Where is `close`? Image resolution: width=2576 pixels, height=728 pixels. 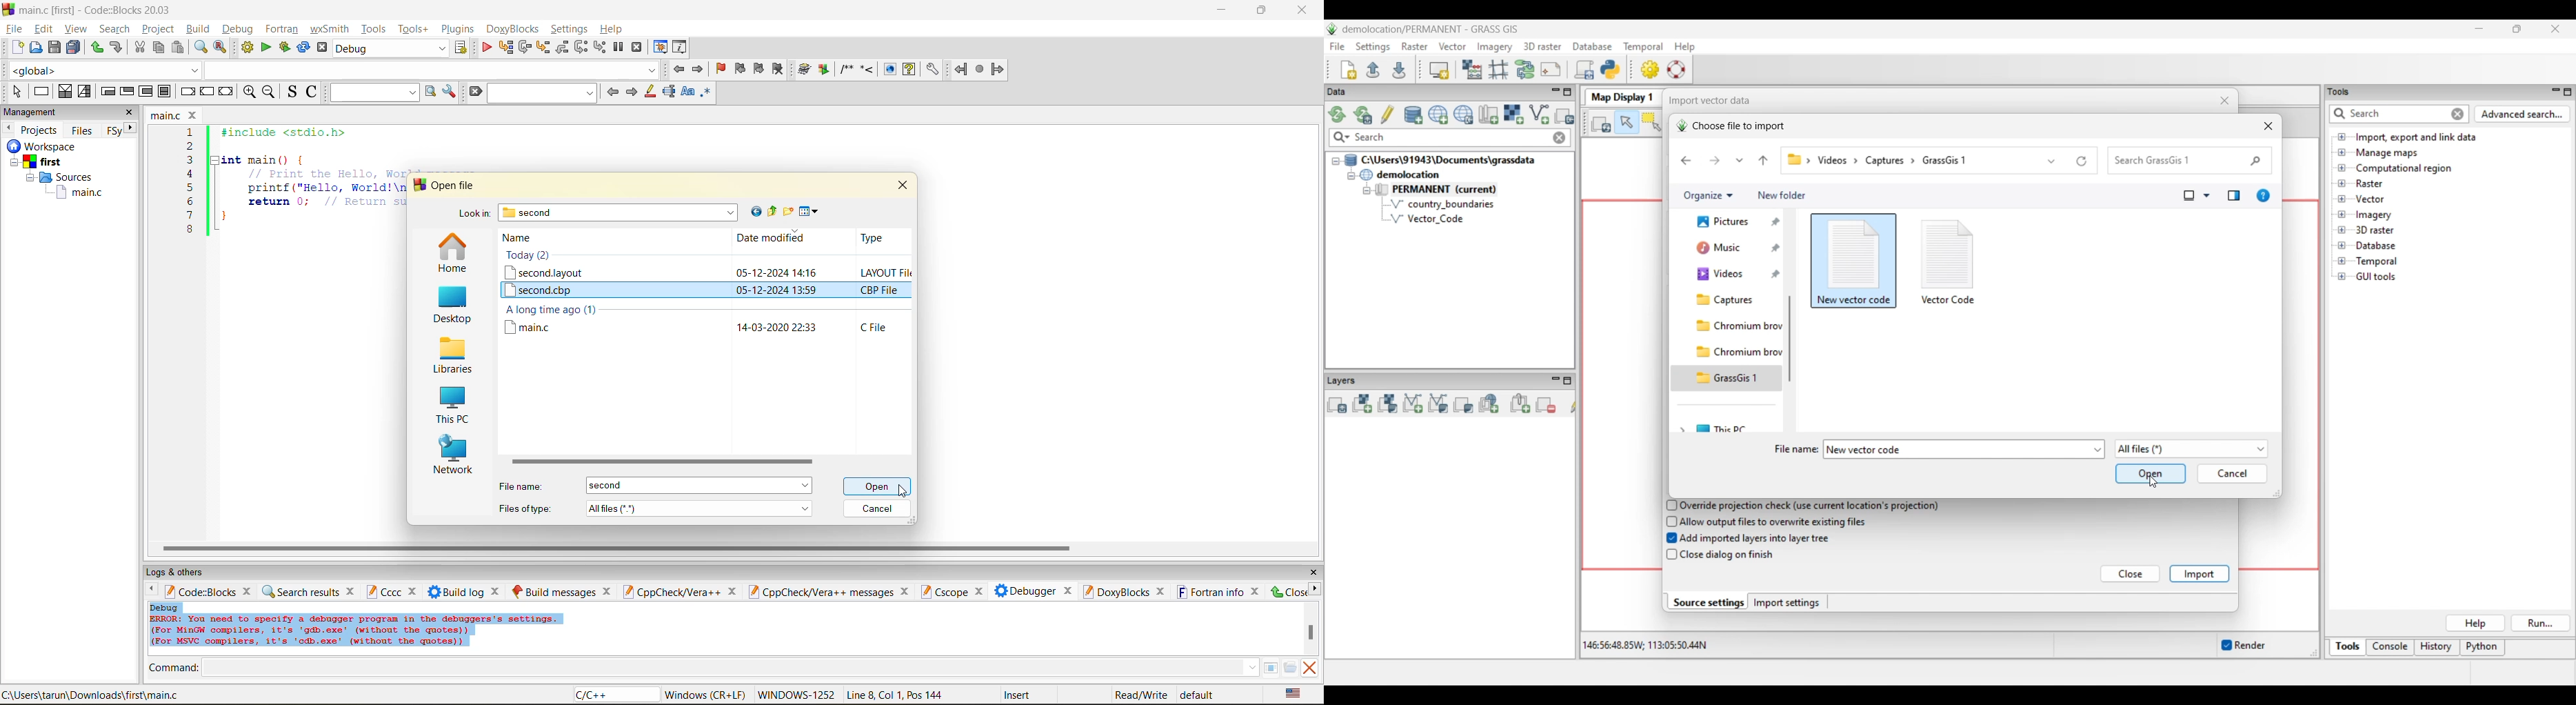 close is located at coordinates (1256, 591).